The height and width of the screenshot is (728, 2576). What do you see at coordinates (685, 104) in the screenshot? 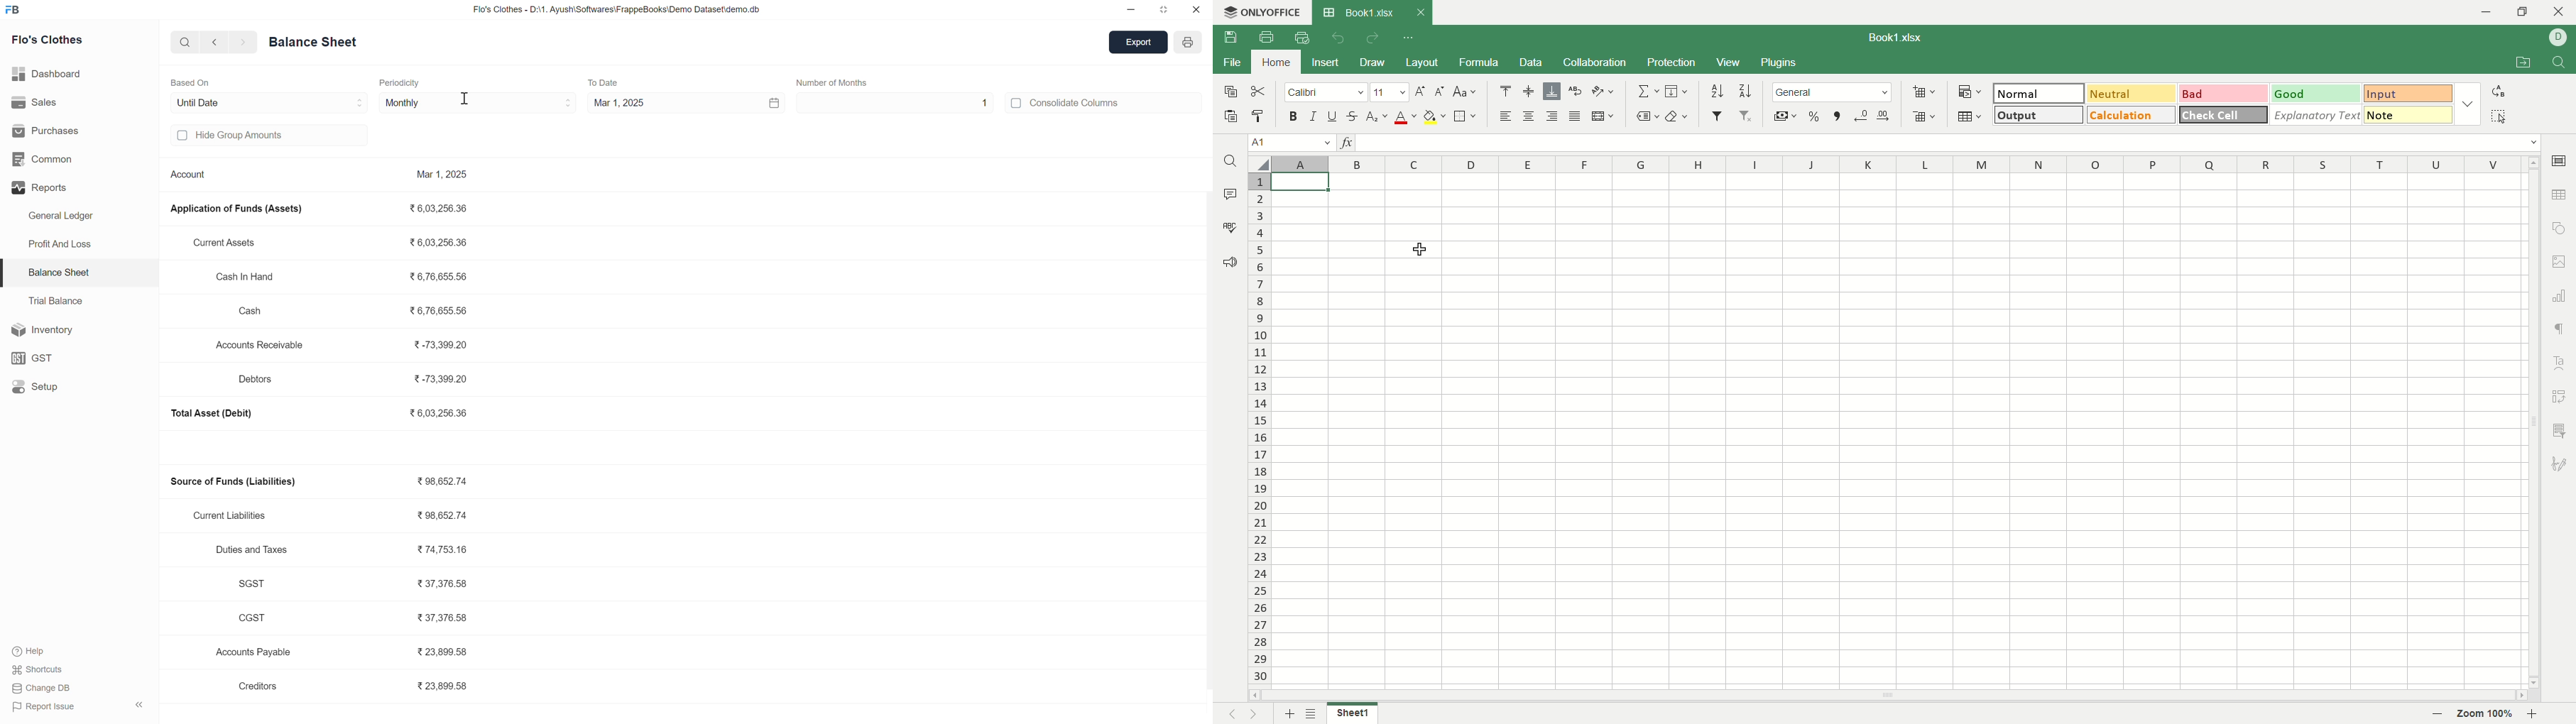
I see `Mar 1, 2025 ` at bounding box center [685, 104].